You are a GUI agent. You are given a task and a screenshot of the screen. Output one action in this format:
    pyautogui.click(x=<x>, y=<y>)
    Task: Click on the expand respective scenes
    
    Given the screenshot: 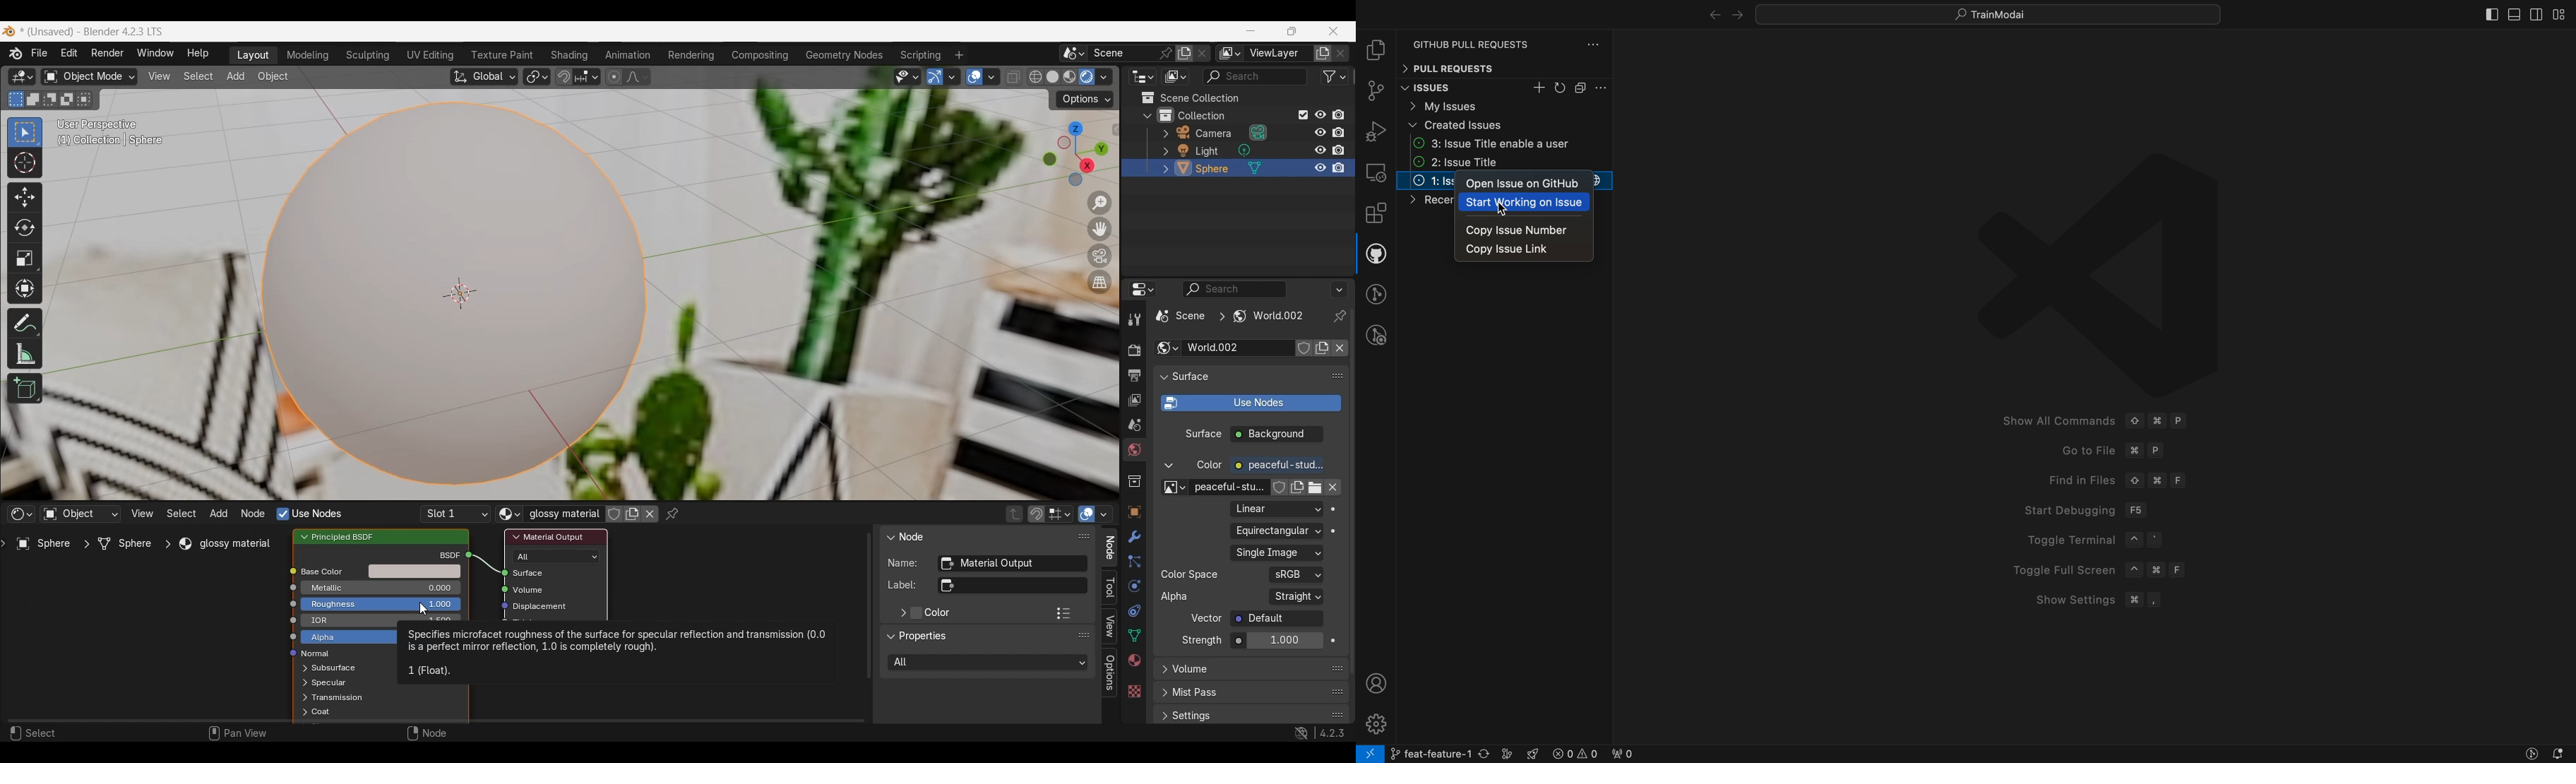 What is the action you would take?
    pyautogui.click(x=1162, y=151)
    